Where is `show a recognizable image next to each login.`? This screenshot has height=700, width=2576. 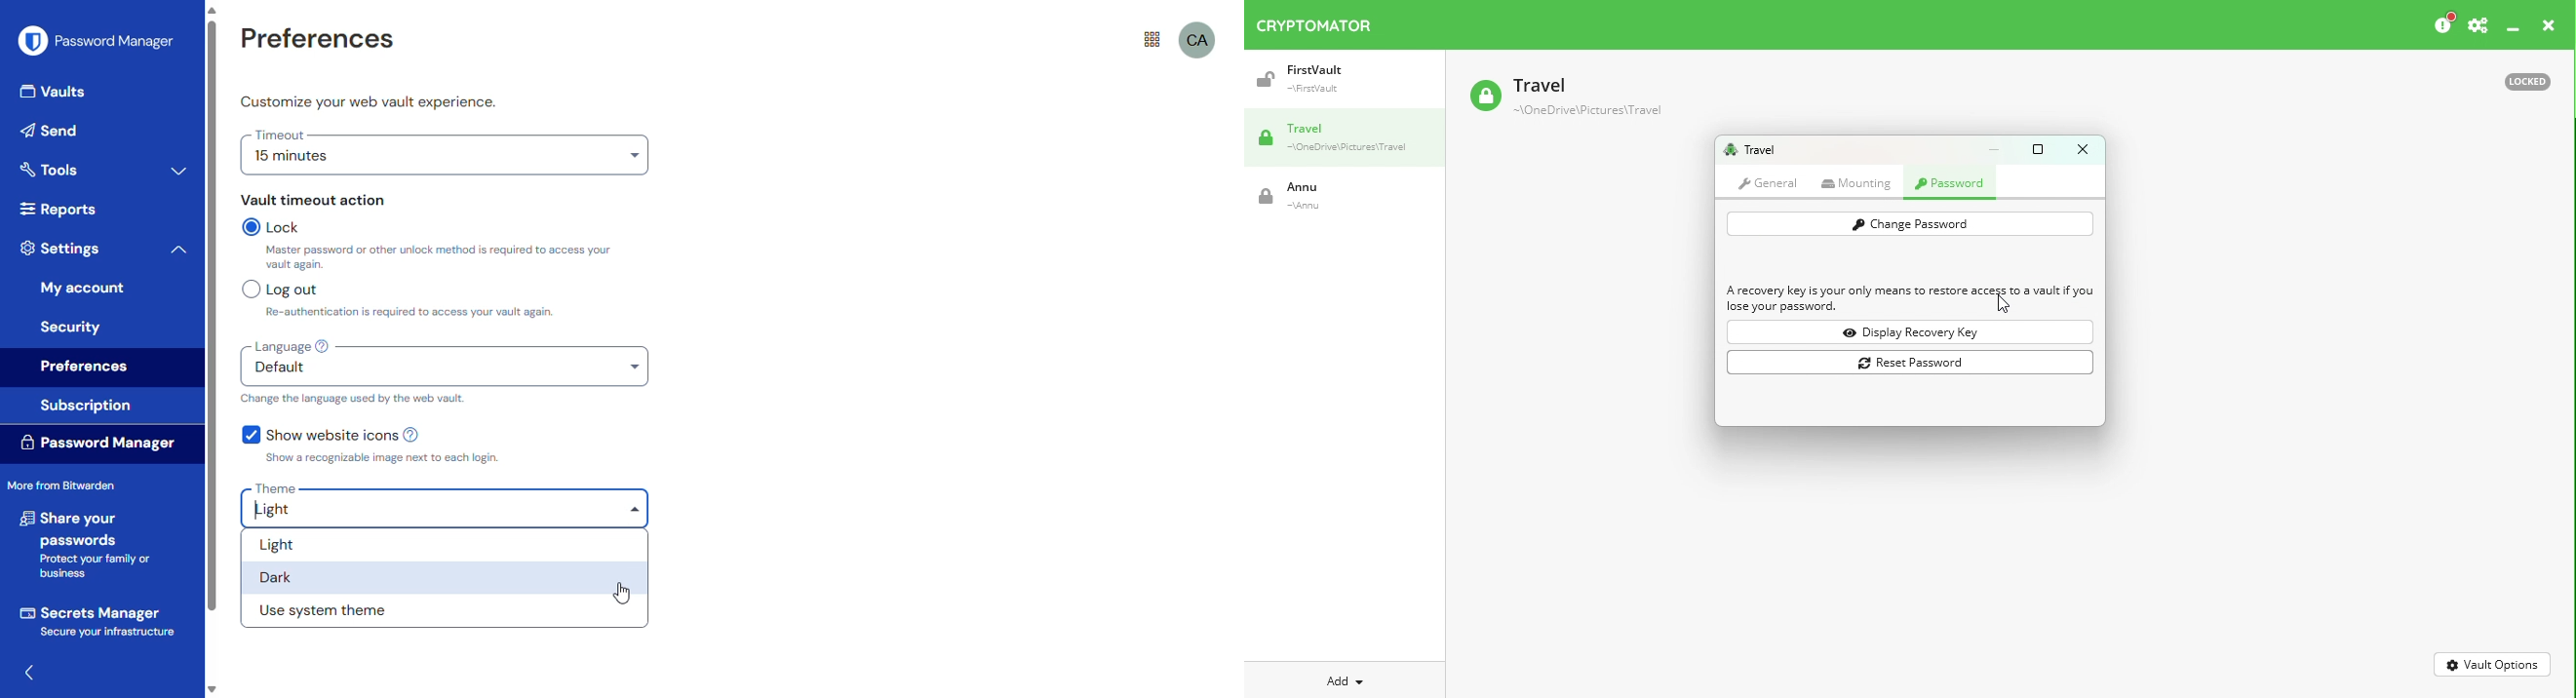
show a recognizable image next to each login. is located at coordinates (380, 458).